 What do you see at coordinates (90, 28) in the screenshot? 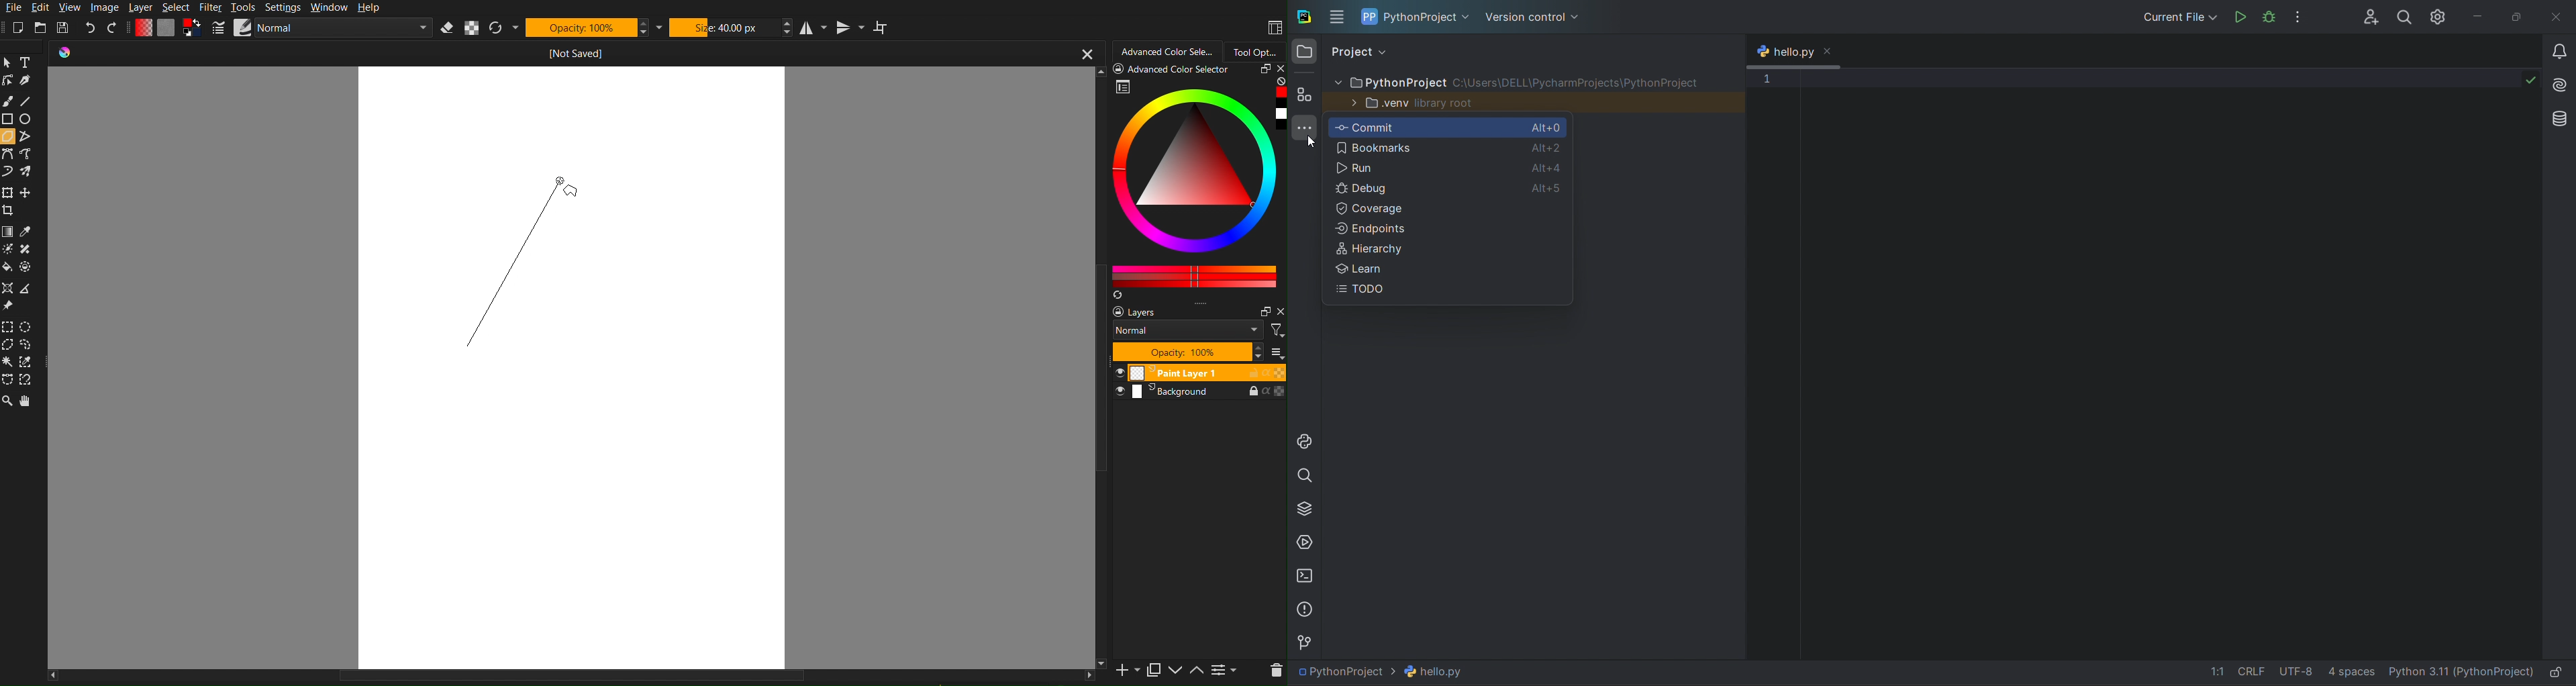
I see `Undo` at bounding box center [90, 28].